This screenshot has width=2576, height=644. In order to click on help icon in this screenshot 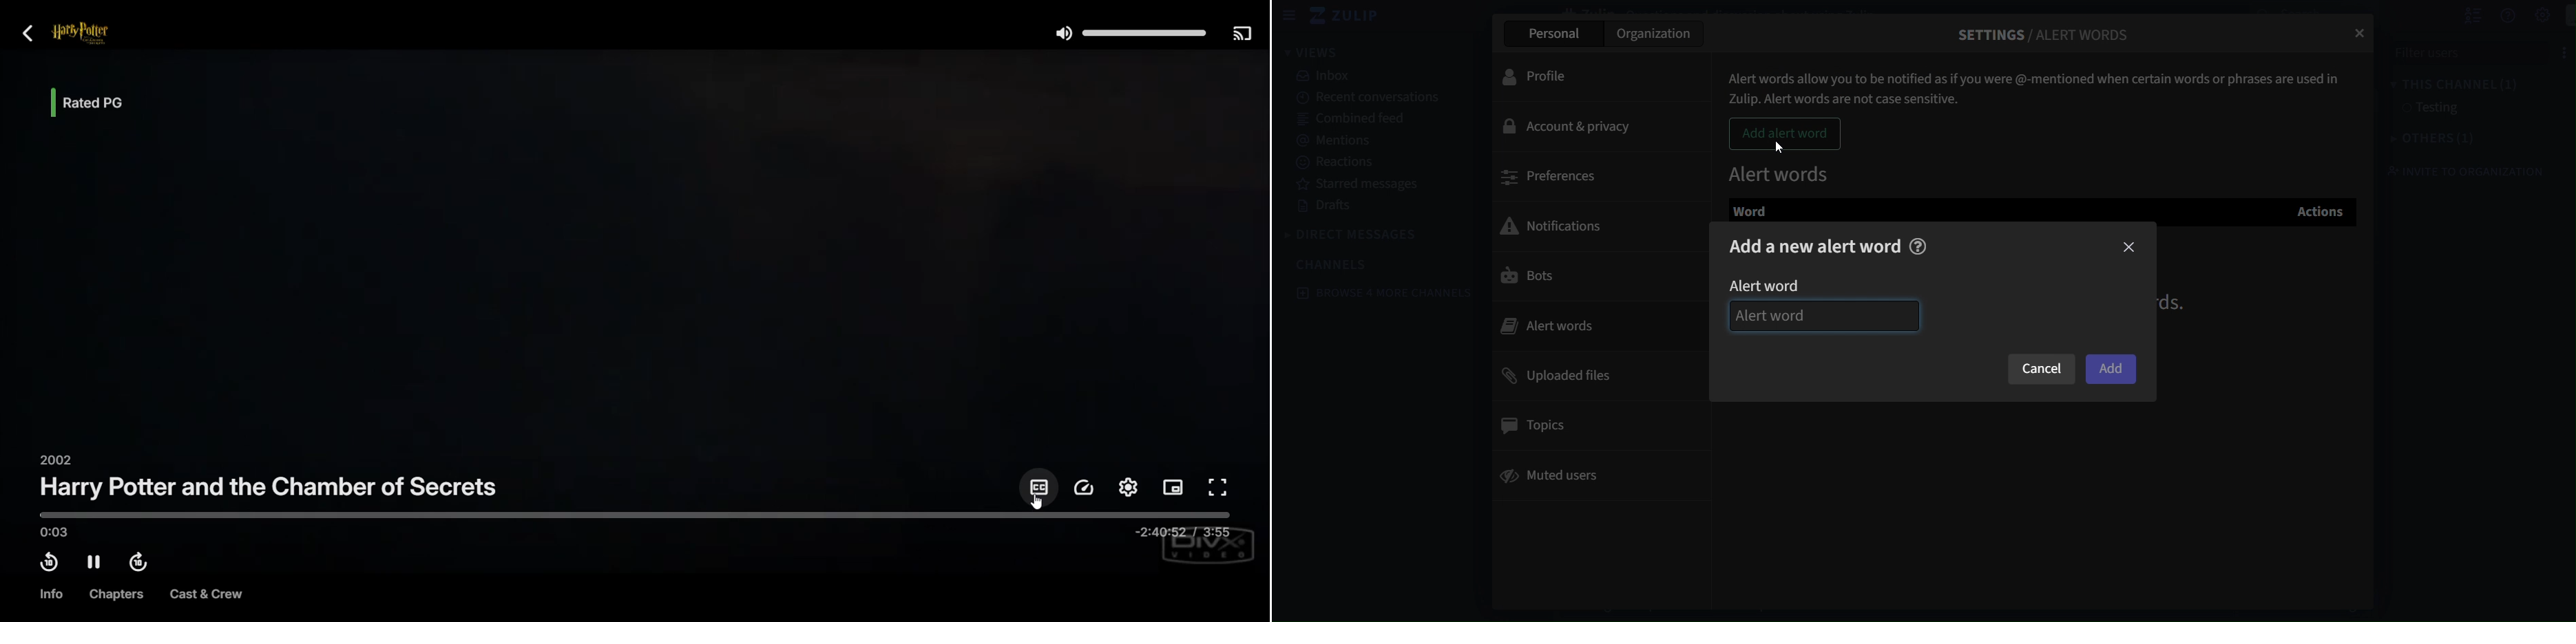, I will do `click(1920, 246)`.